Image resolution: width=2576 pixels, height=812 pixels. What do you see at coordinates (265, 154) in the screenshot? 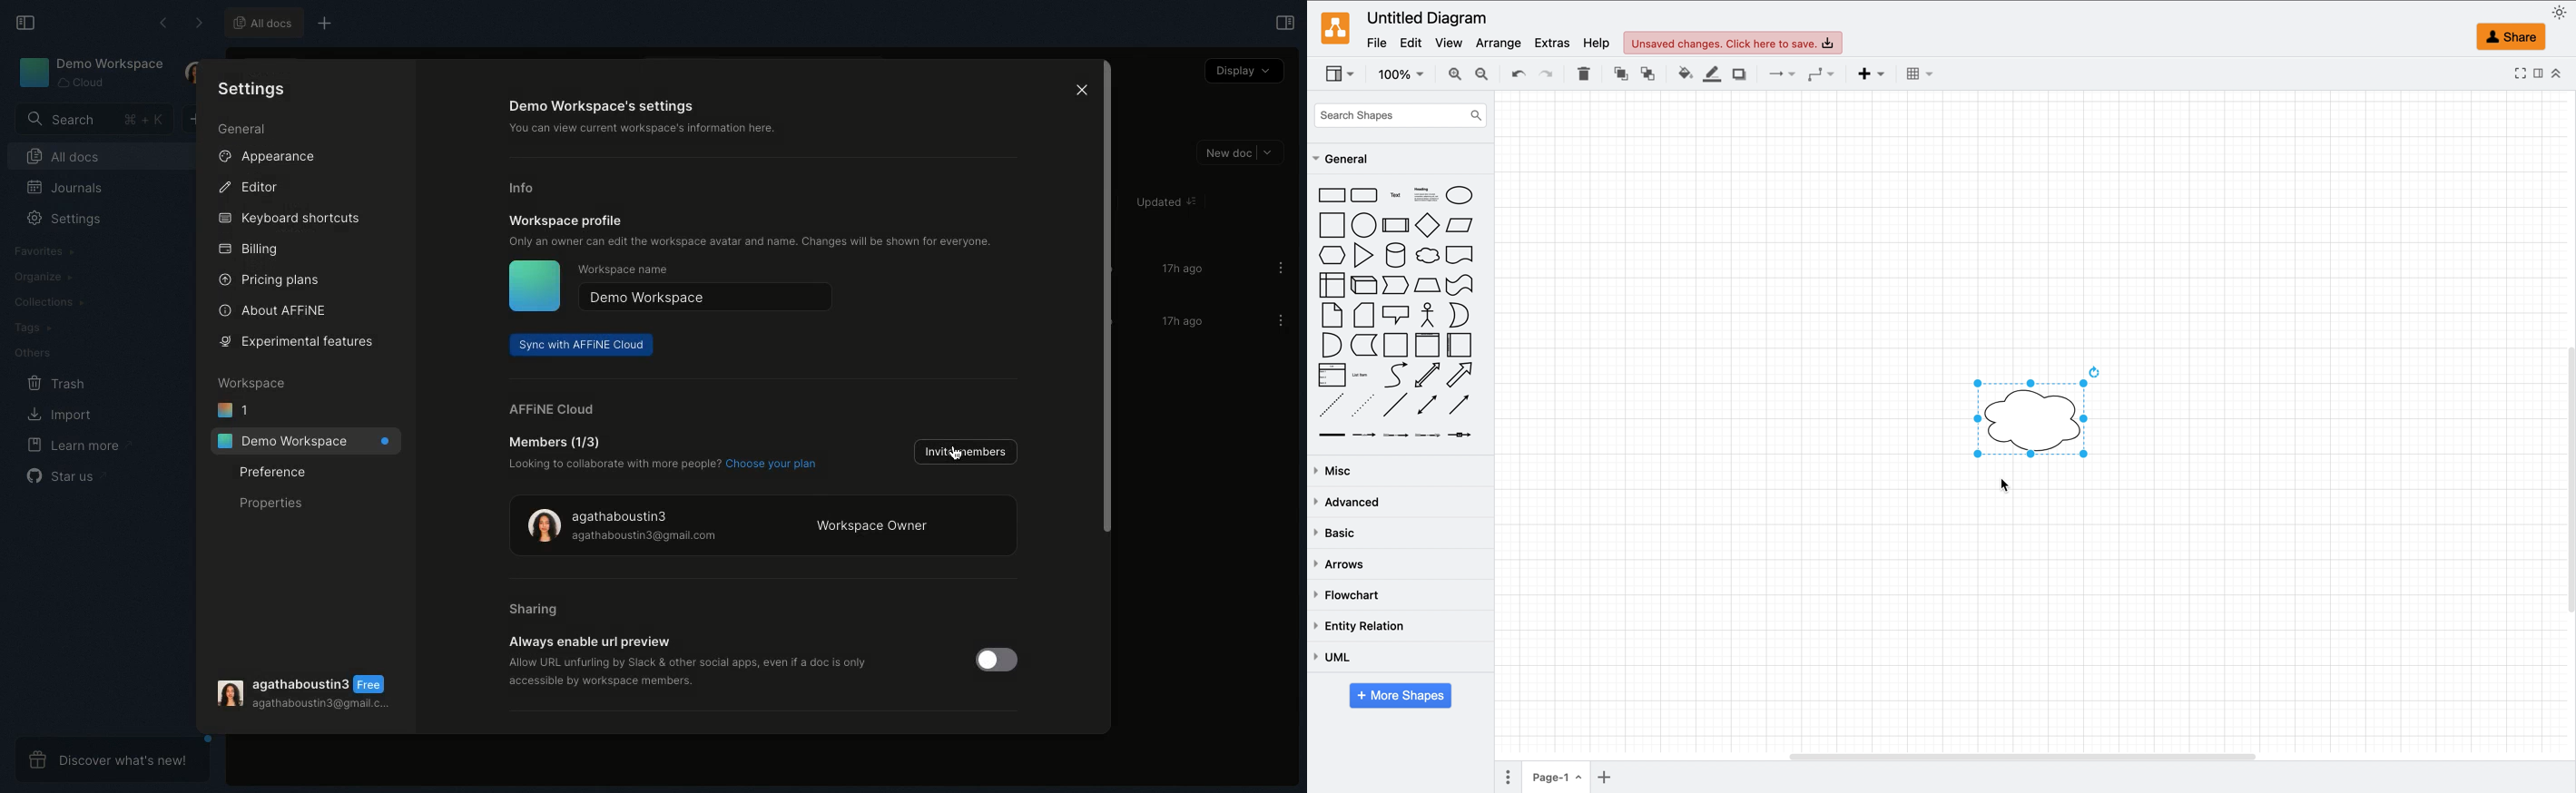
I see `Appearance` at bounding box center [265, 154].